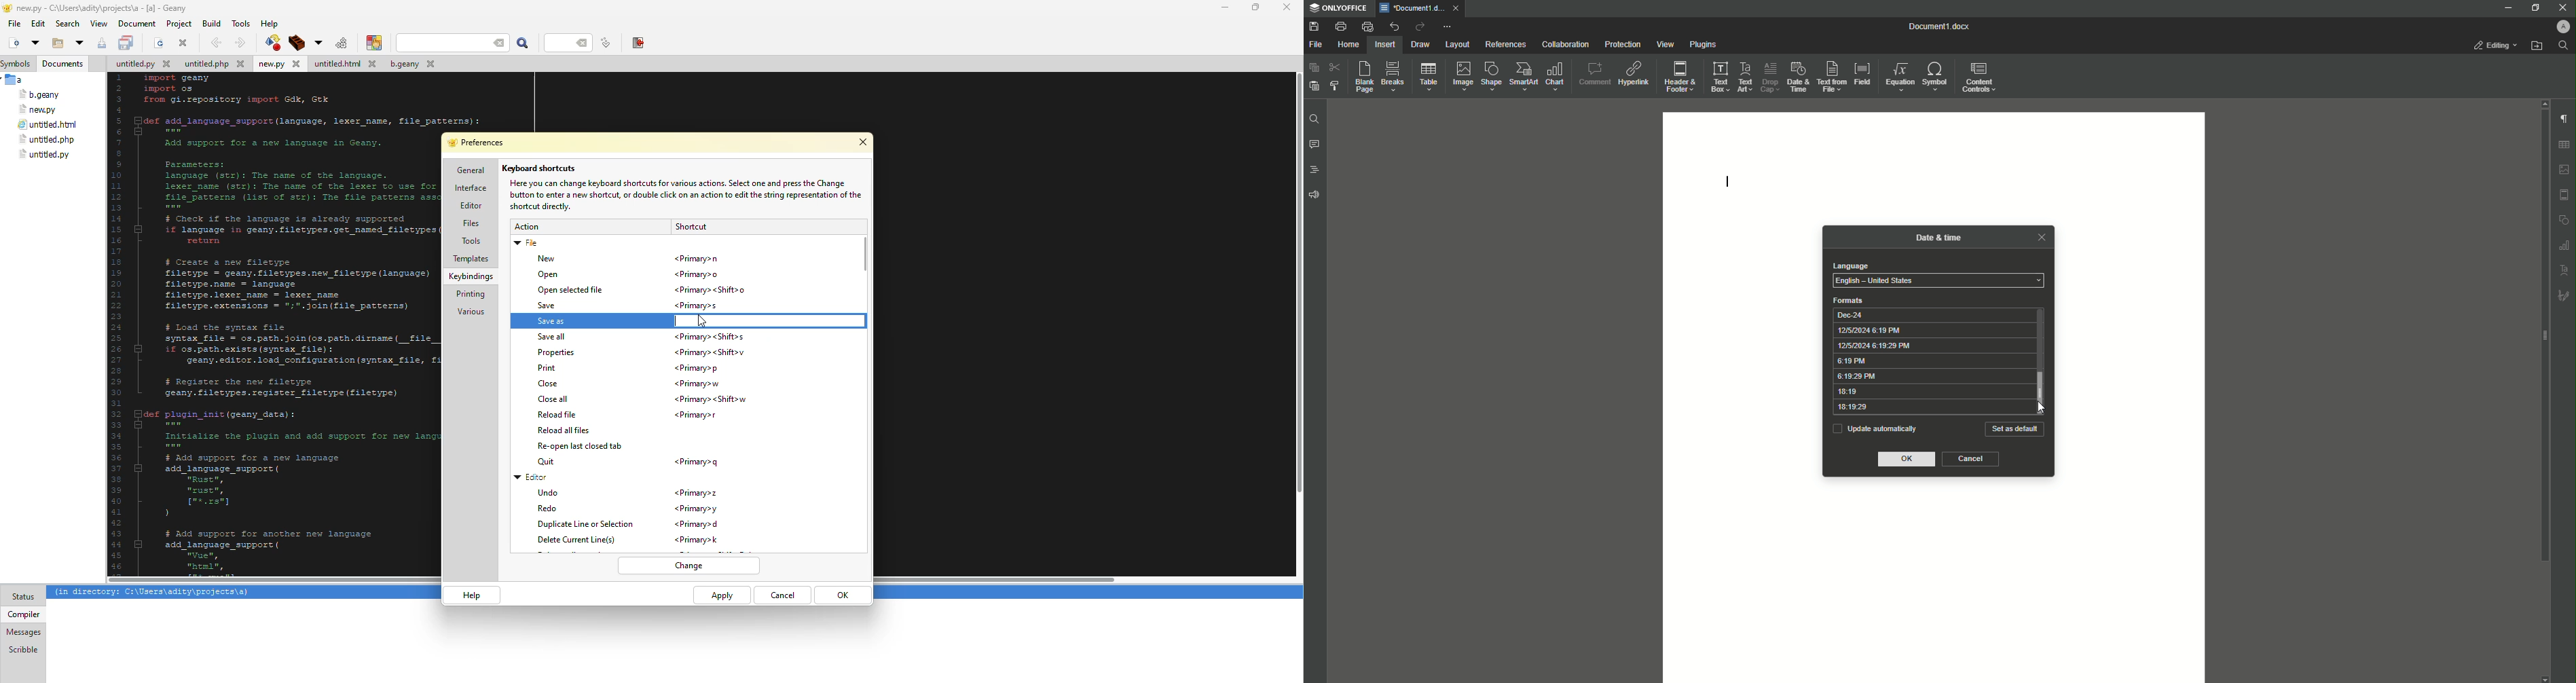 The image size is (2576, 700). I want to click on Quick print, so click(1367, 27).